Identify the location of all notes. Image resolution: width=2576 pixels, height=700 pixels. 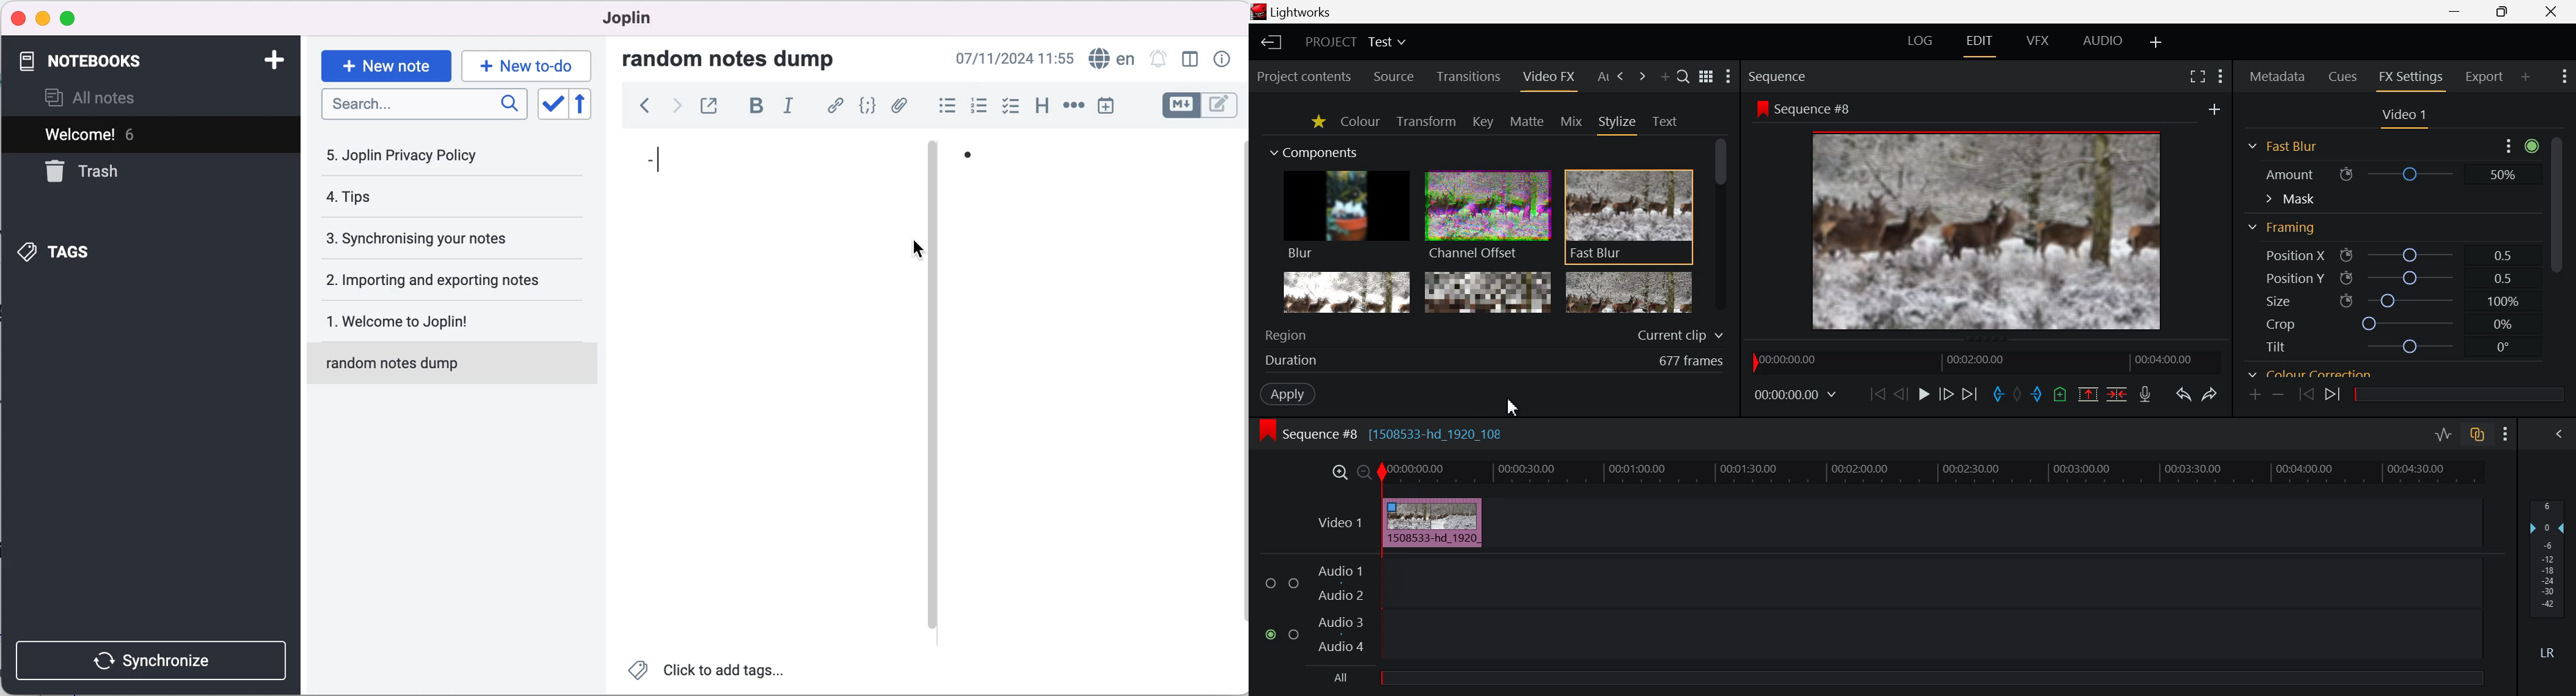
(110, 97).